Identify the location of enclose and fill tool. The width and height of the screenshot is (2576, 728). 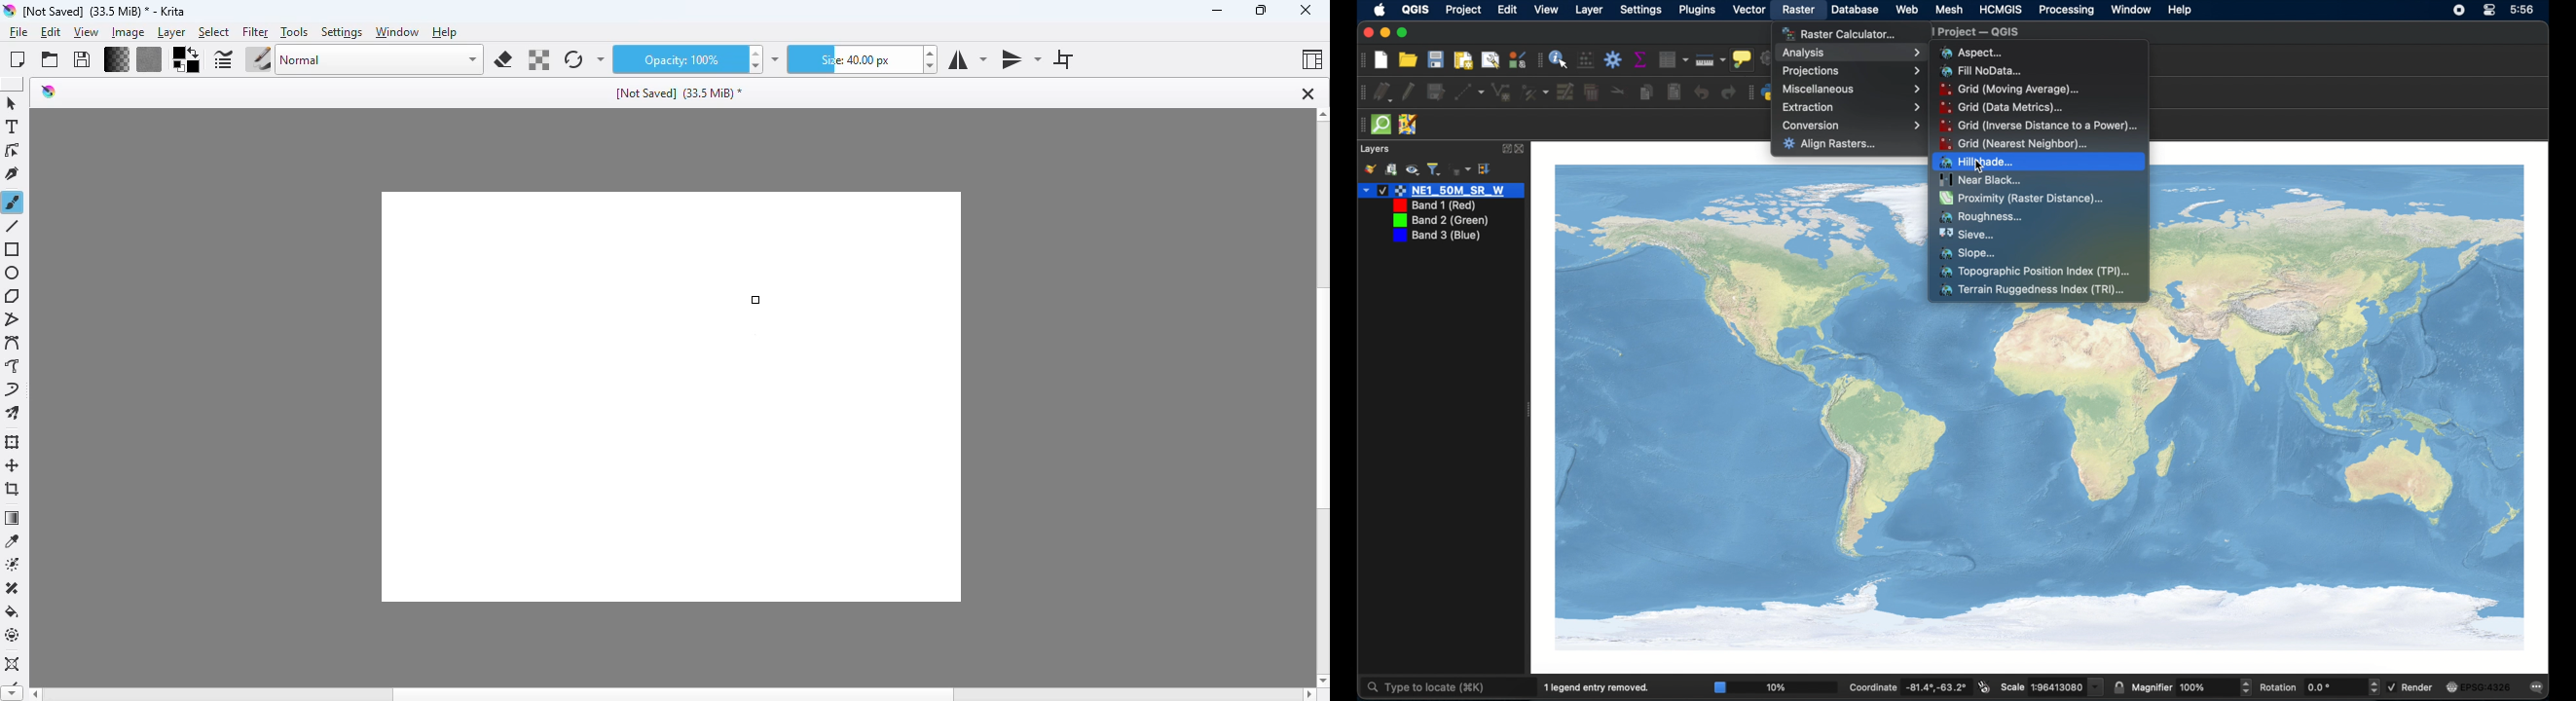
(13, 636).